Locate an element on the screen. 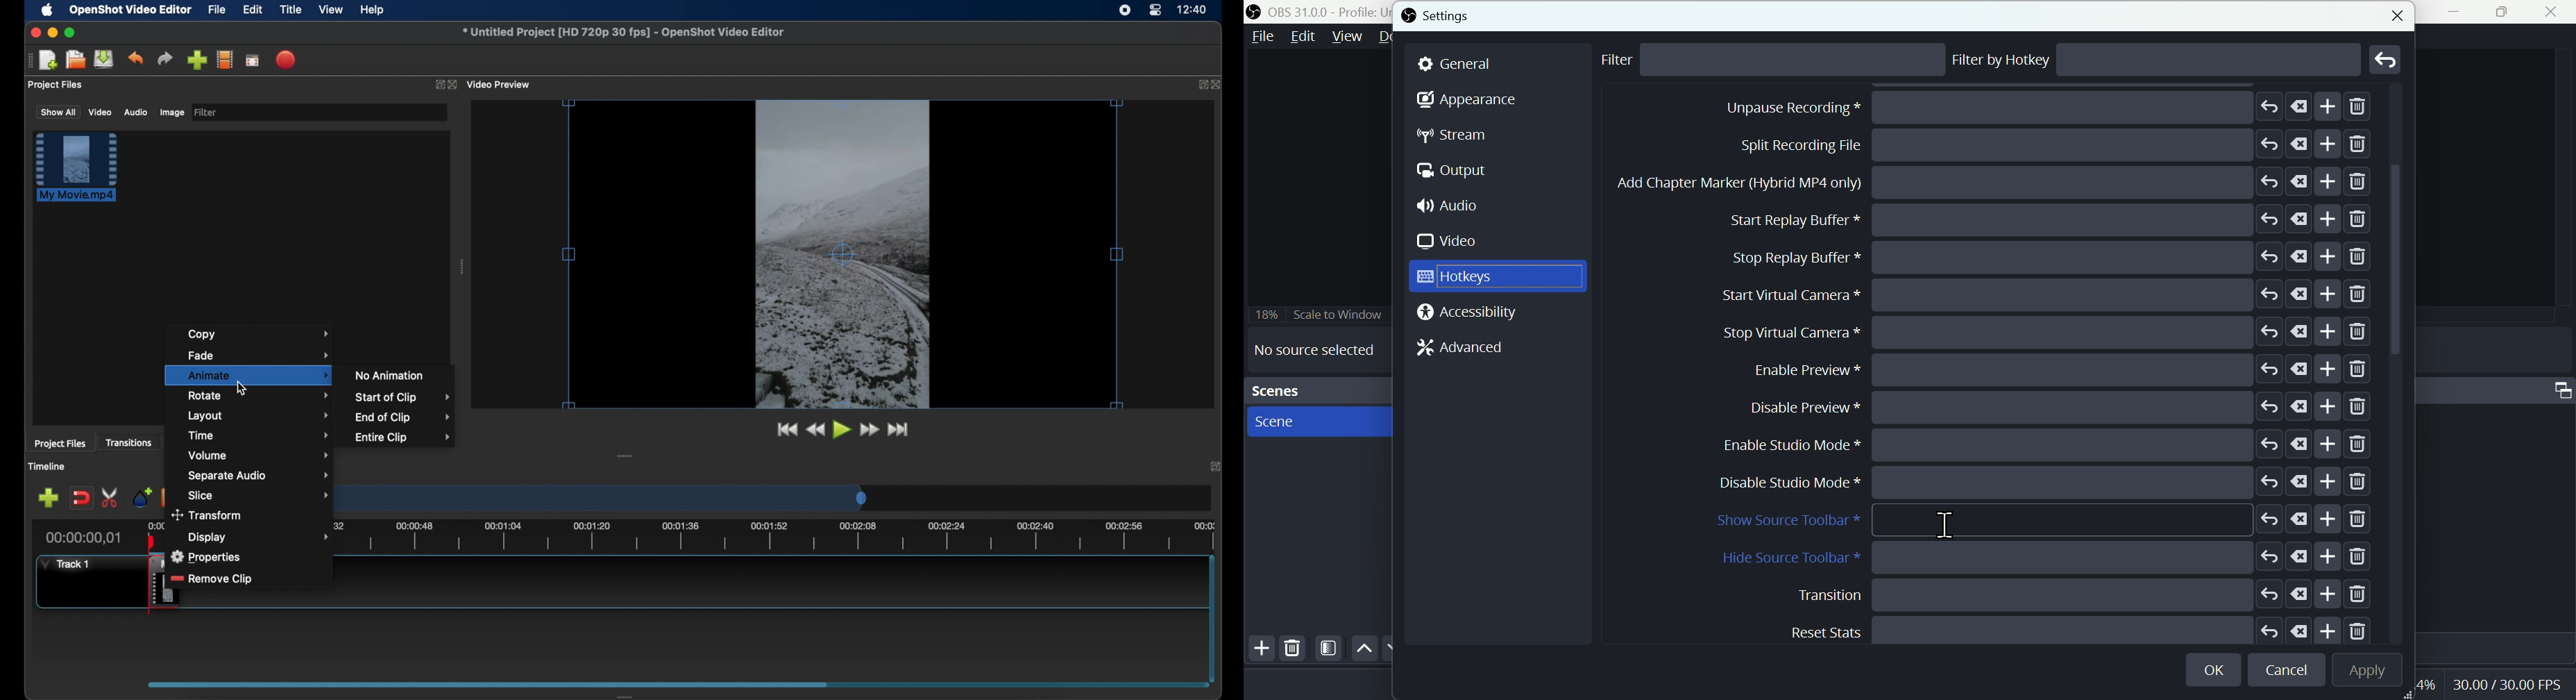 The image size is (2576, 700). Add is located at coordinates (1259, 651).